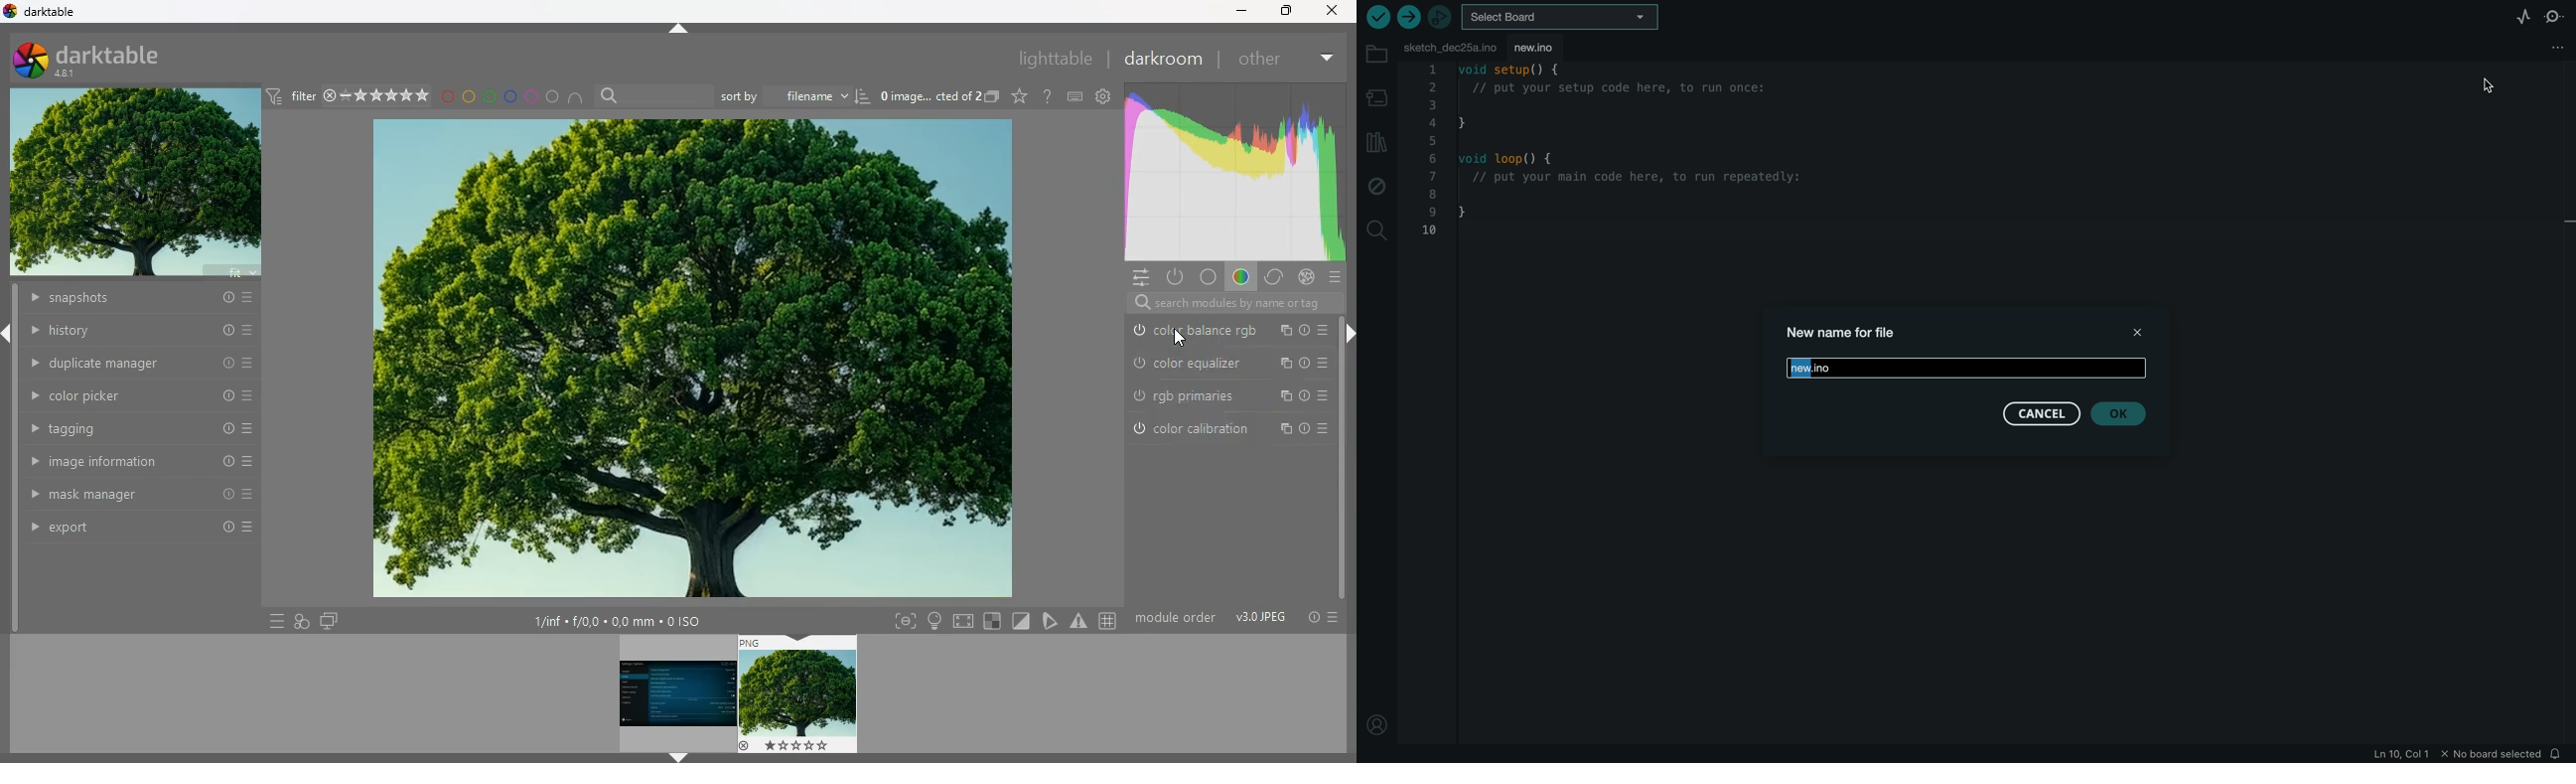 This screenshot has height=784, width=2576. What do you see at coordinates (1209, 278) in the screenshot?
I see `circle` at bounding box center [1209, 278].